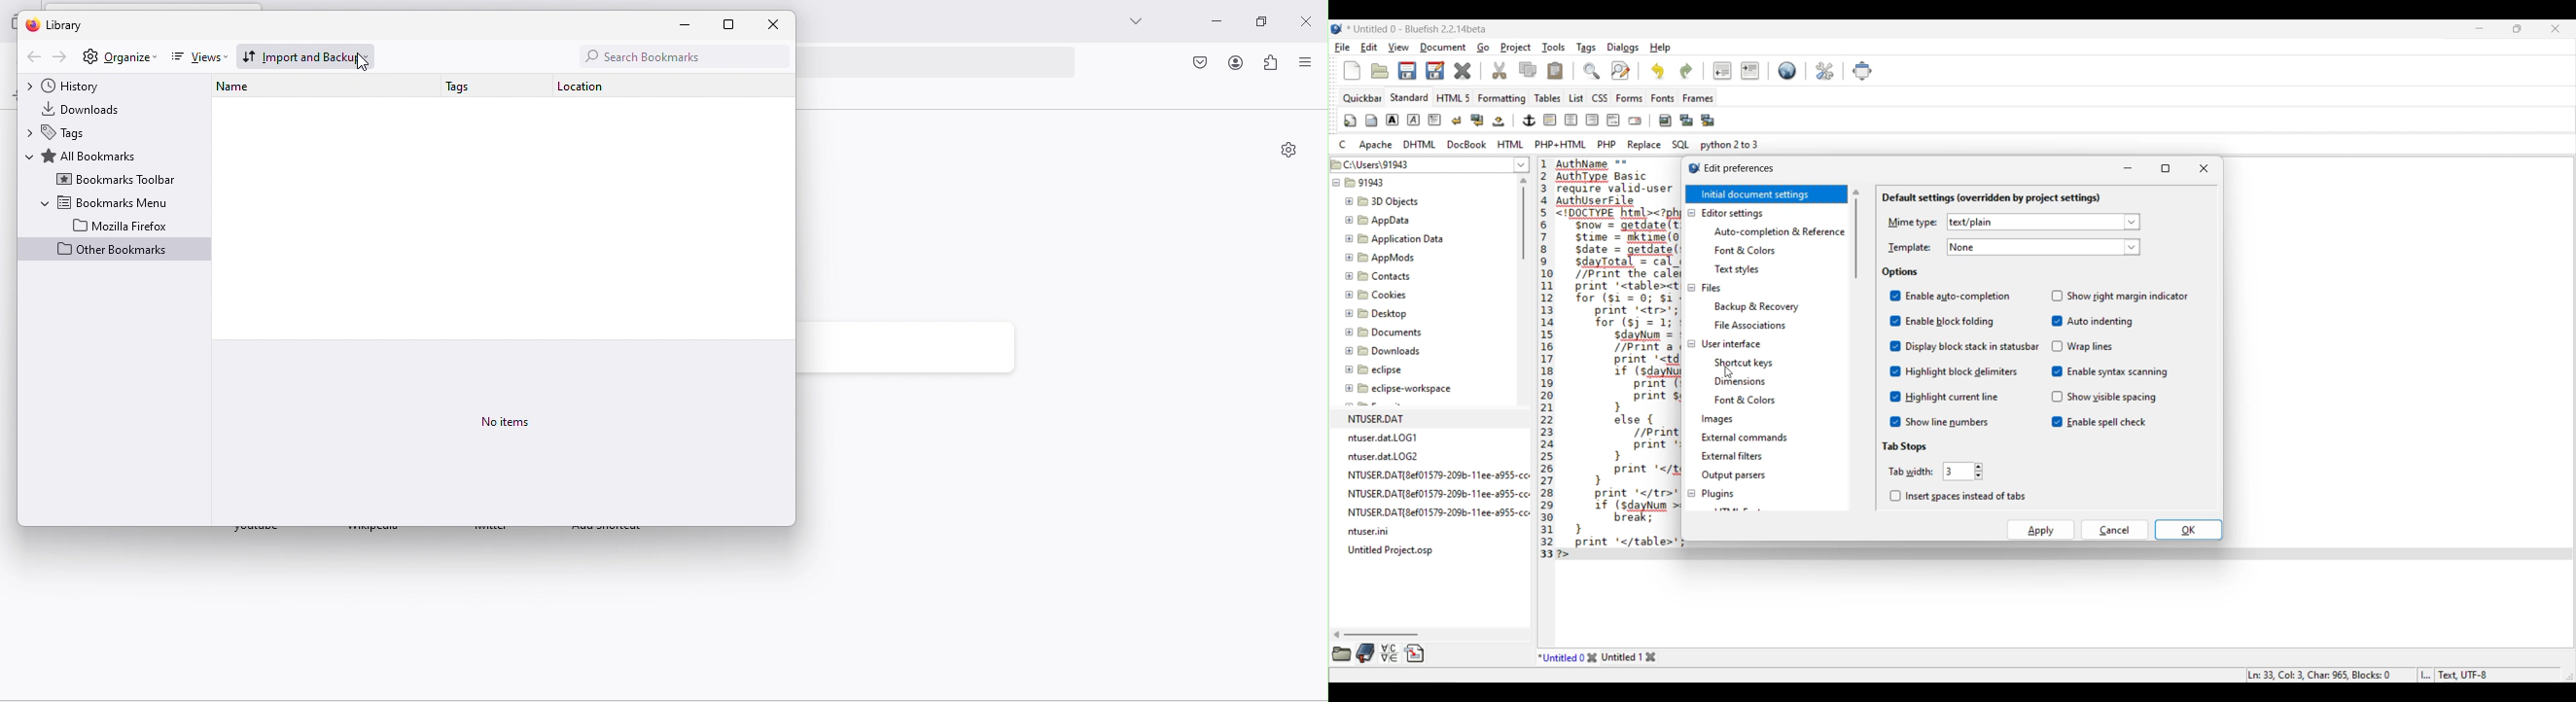 The image size is (2576, 728). I want to click on Output parsers, so click(1733, 476).